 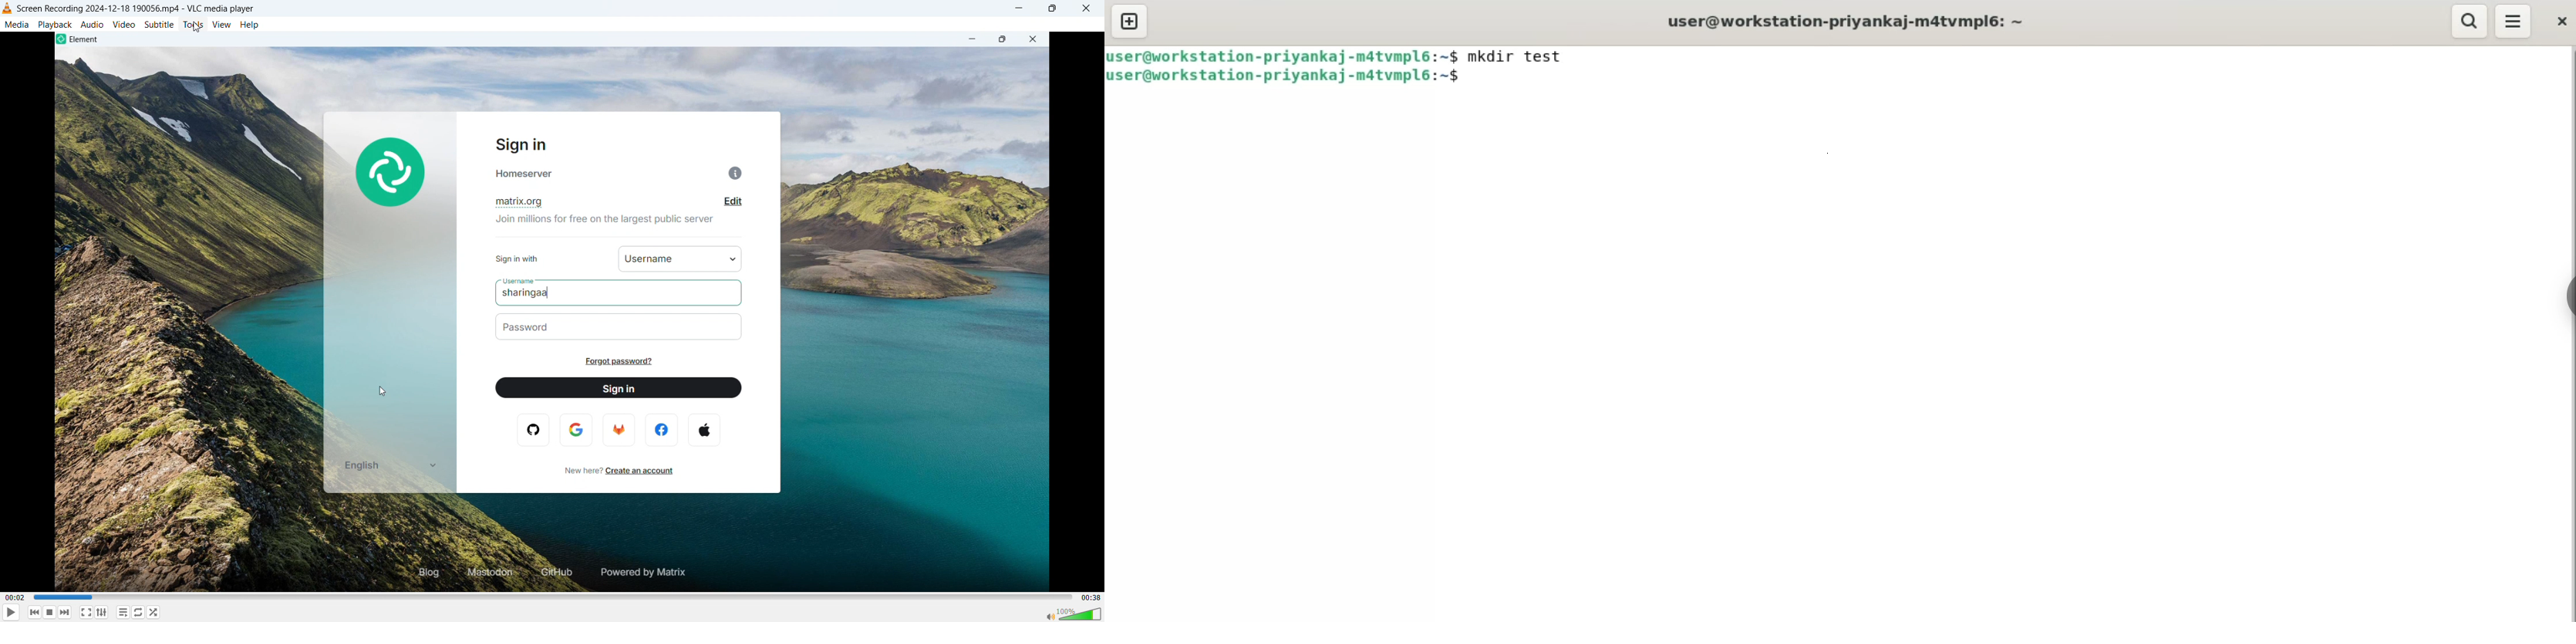 I want to click on apple logo, so click(x=704, y=430).